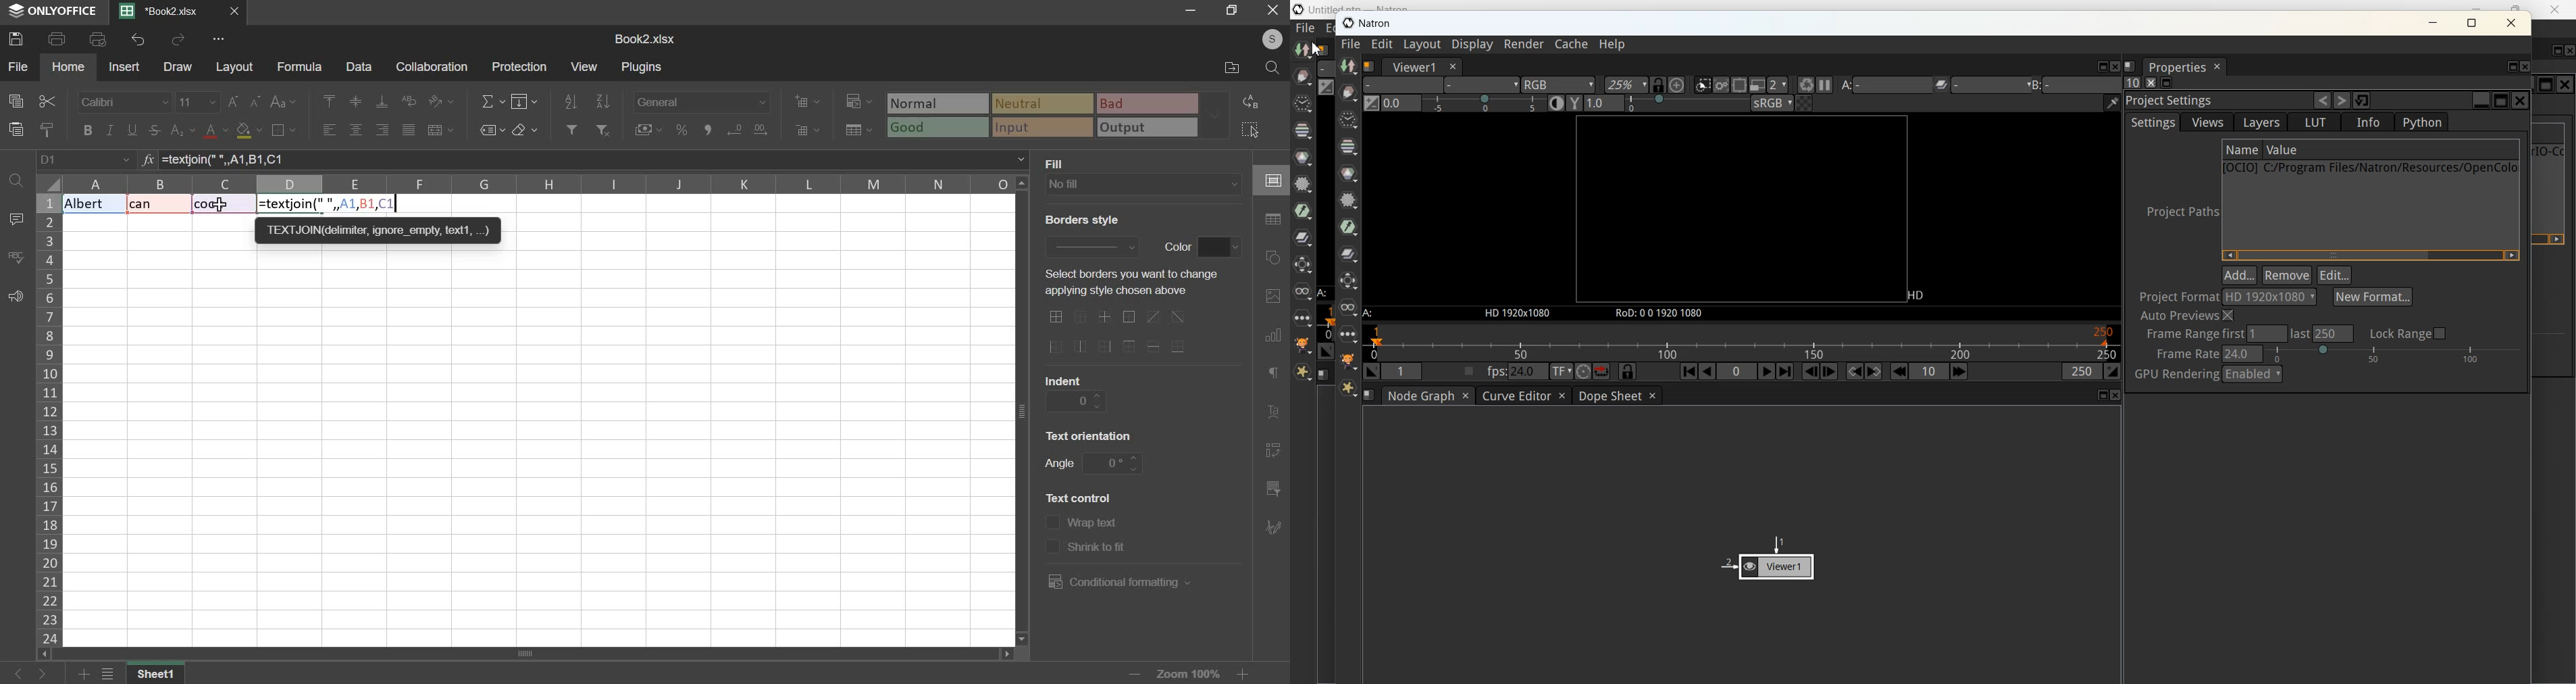  What do you see at coordinates (52, 674) in the screenshot?
I see `go forward` at bounding box center [52, 674].